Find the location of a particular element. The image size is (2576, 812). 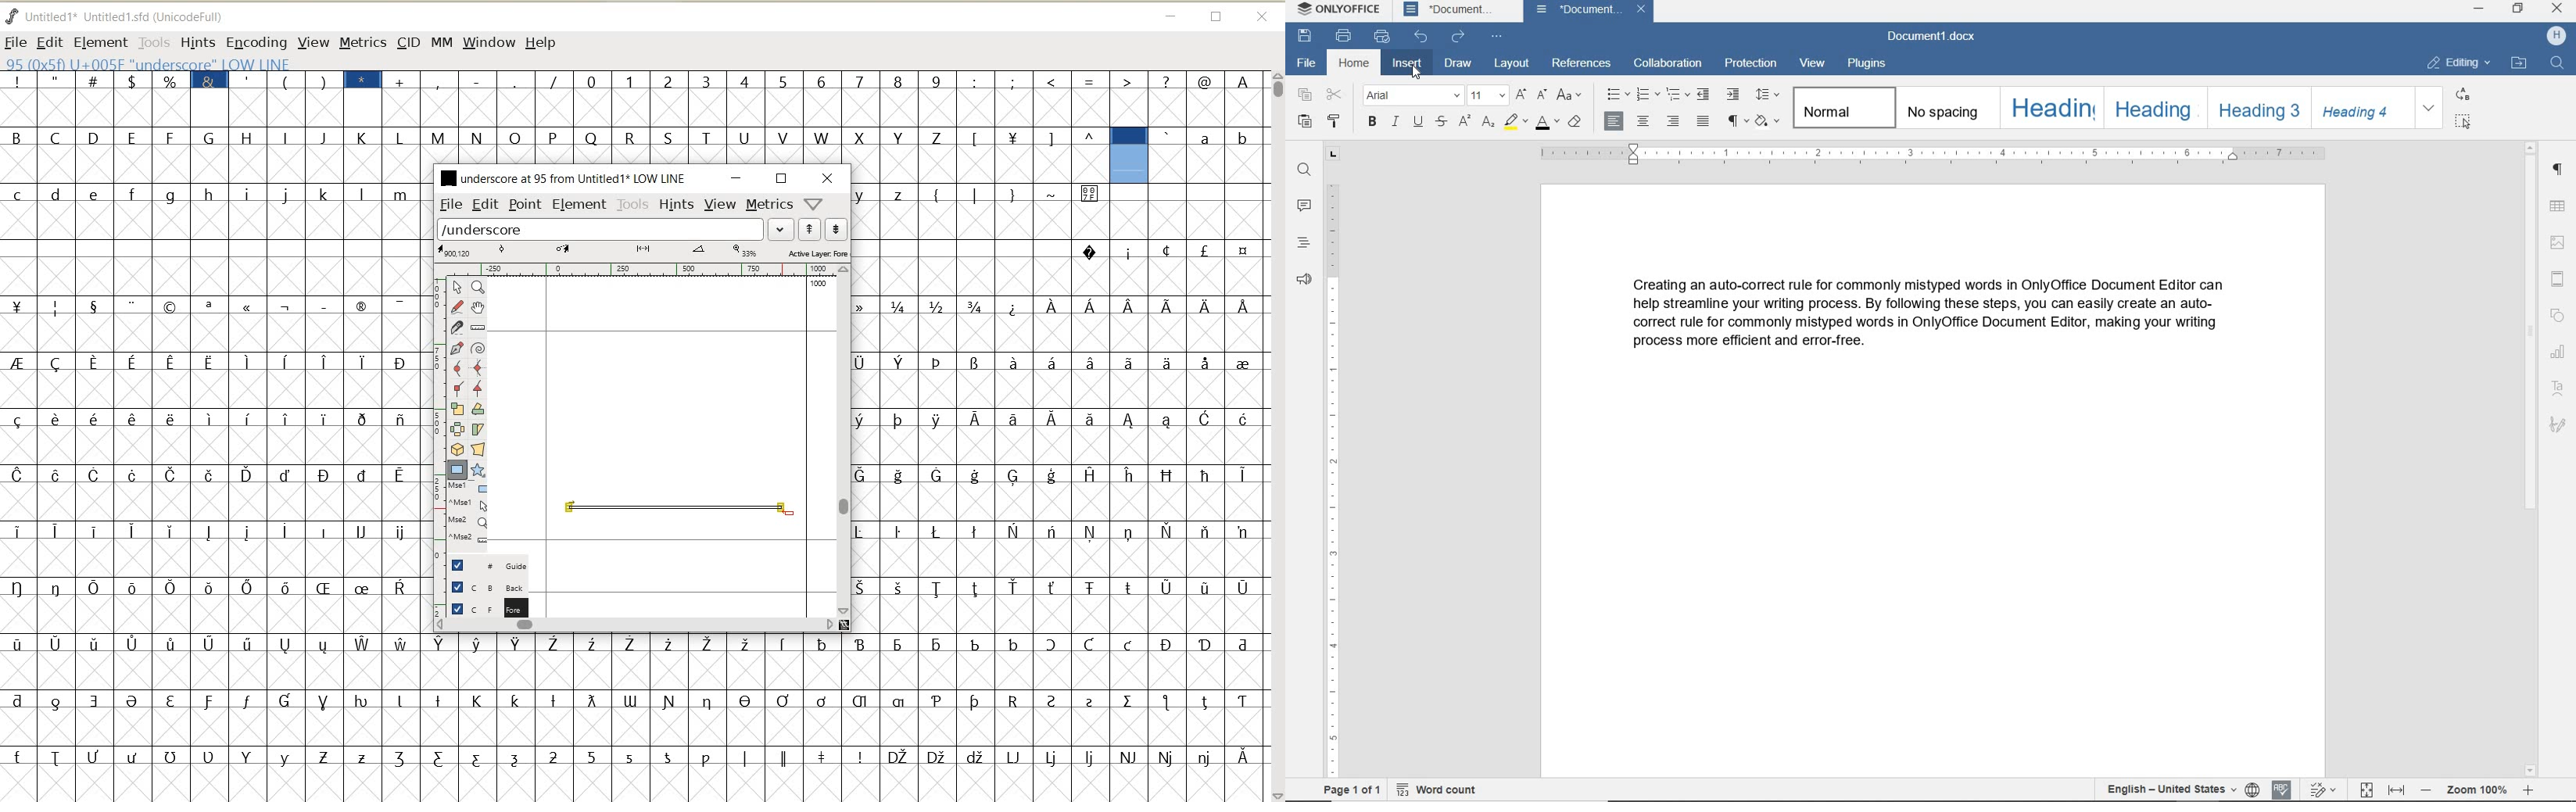

font is located at coordinates (1412, 94).